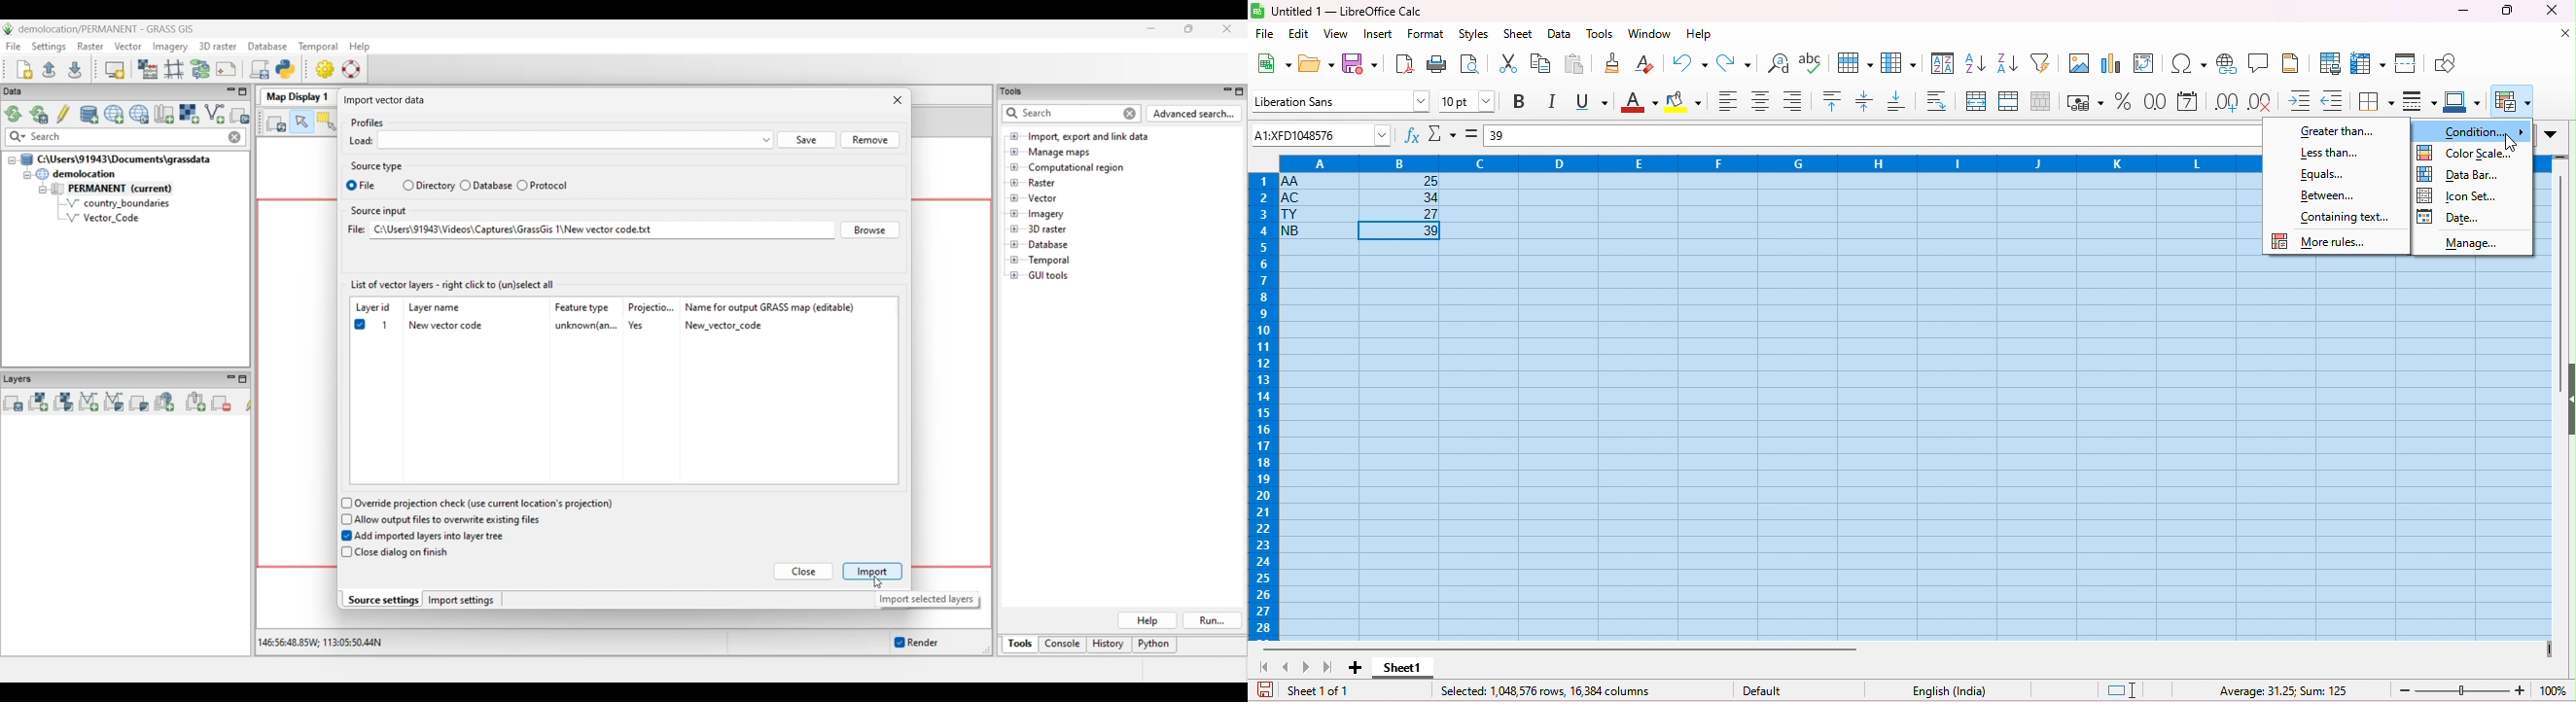 This screenshot has width=2576, height=728. I want to click on 39, so click(1499, 136).